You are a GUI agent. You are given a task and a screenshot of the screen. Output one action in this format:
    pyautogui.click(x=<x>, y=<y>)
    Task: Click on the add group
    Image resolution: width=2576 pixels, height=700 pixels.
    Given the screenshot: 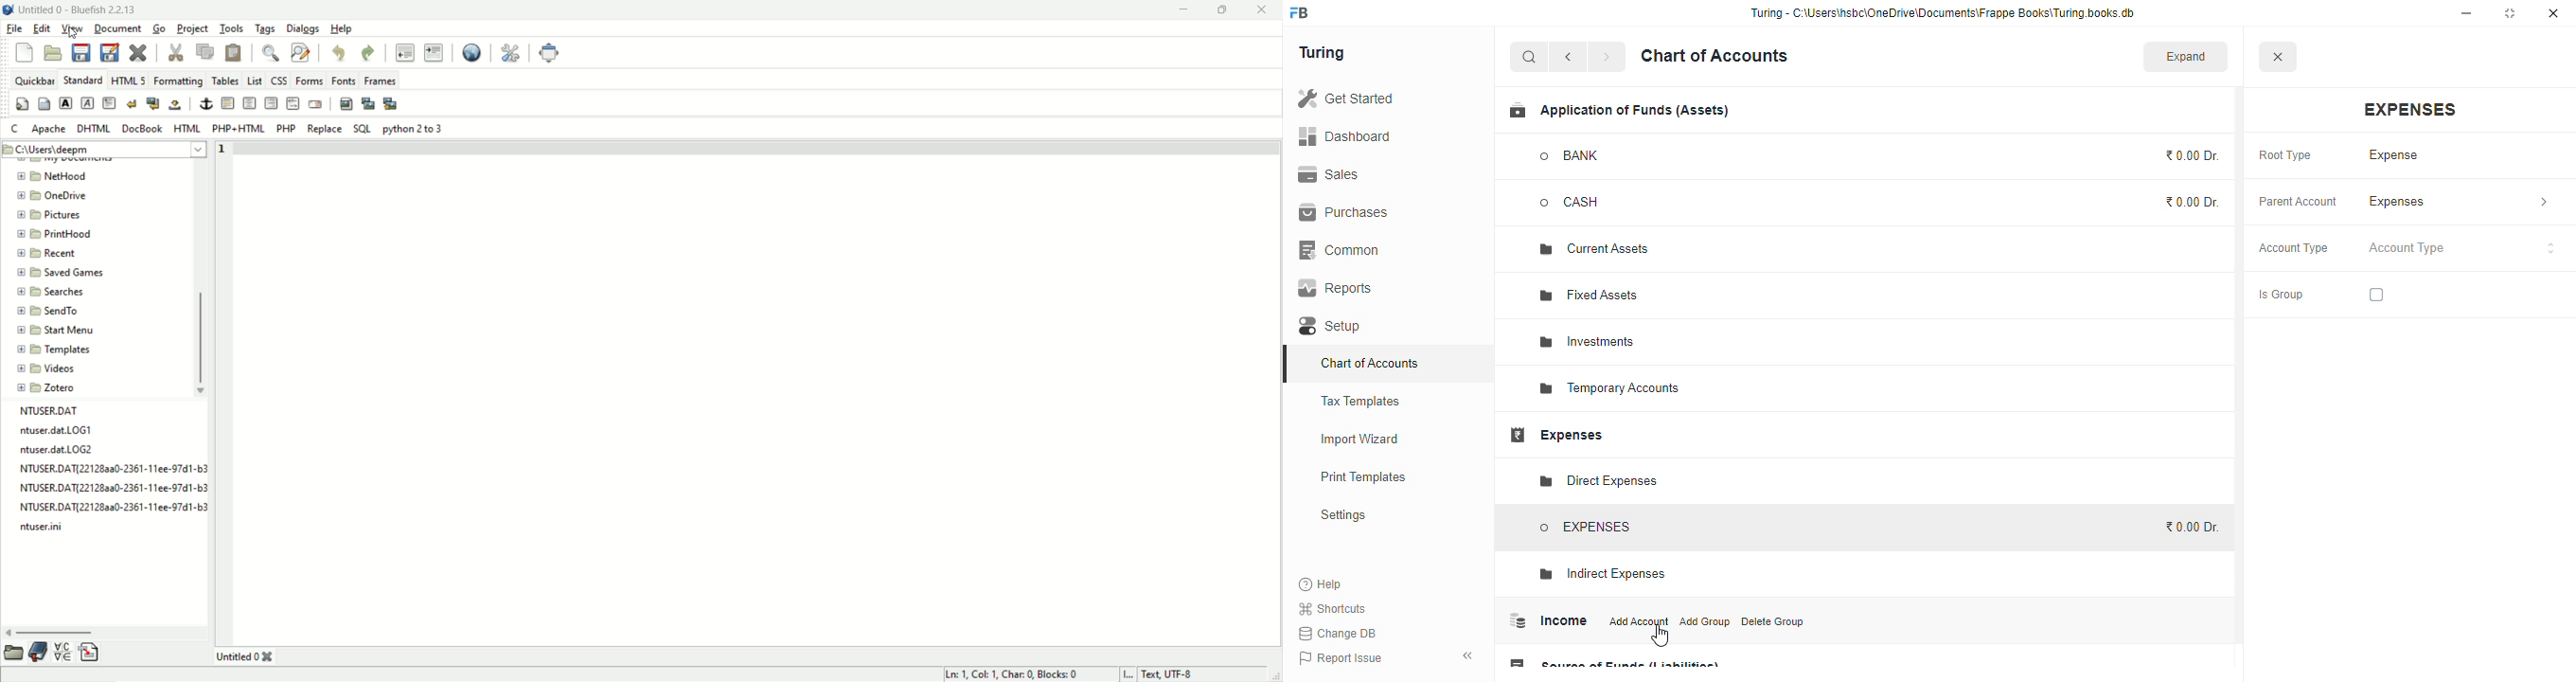 What is the action you would take?
    pyautogui.click(x=1706, y=621)
    